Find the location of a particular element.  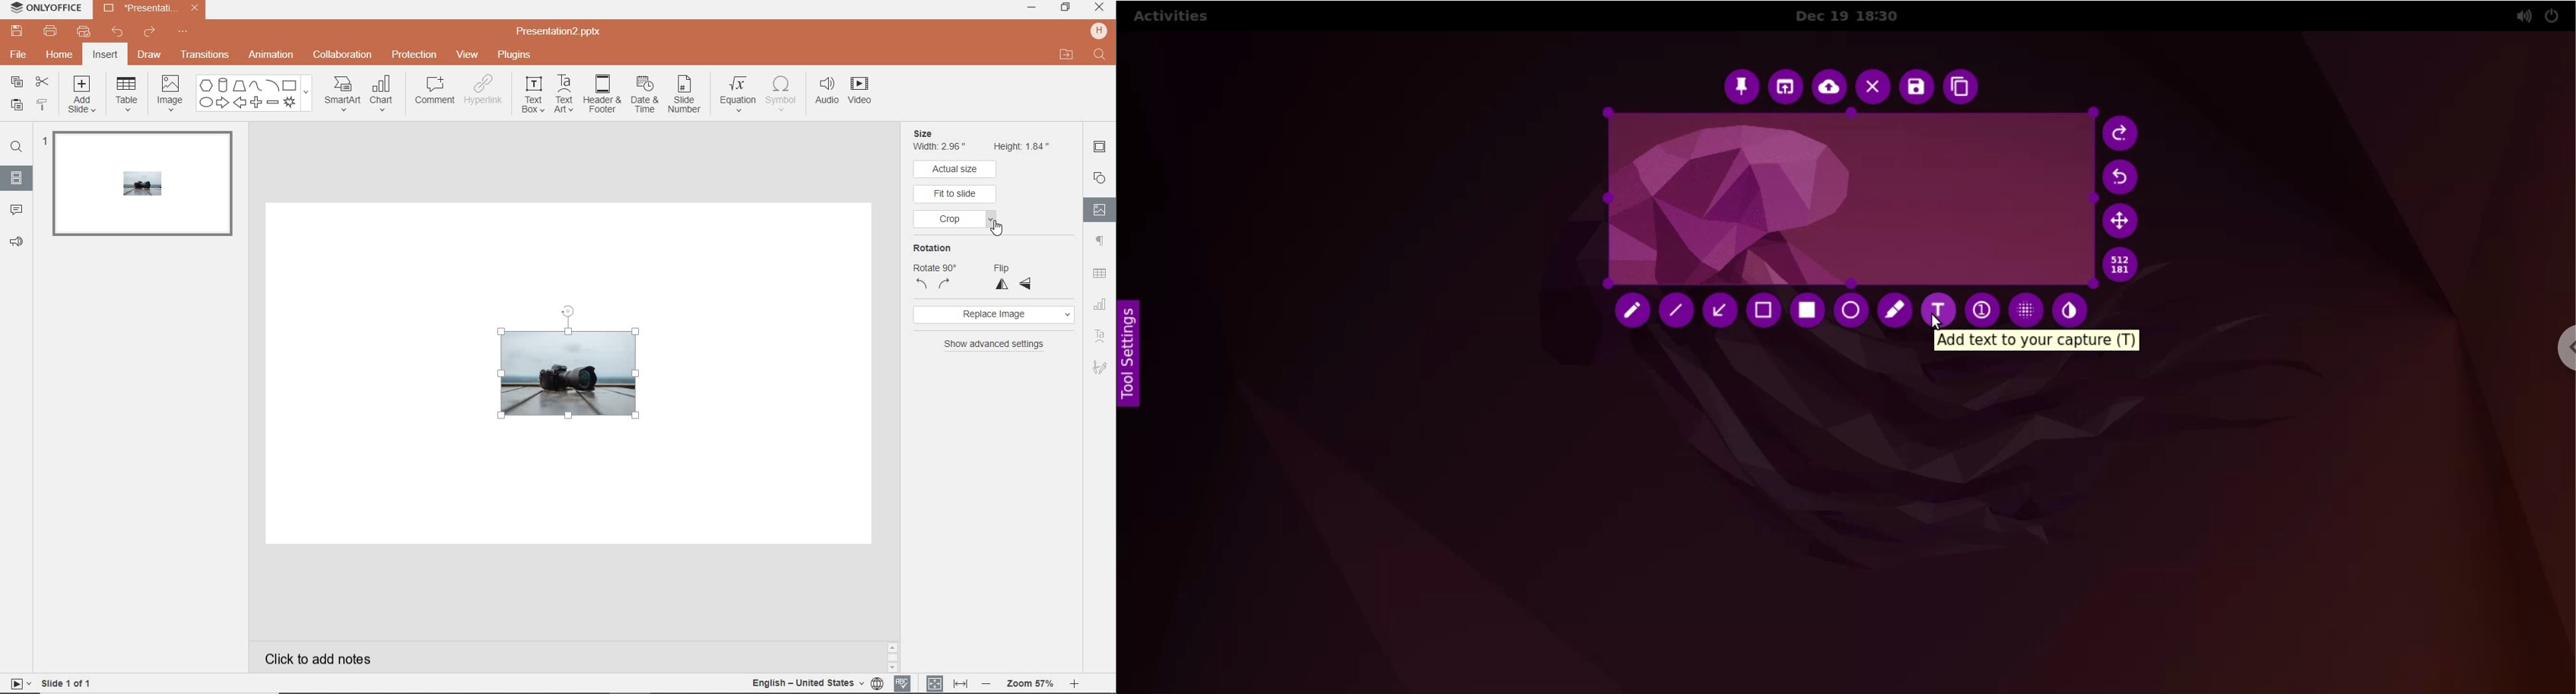

image is located at coordinates (169, 92).